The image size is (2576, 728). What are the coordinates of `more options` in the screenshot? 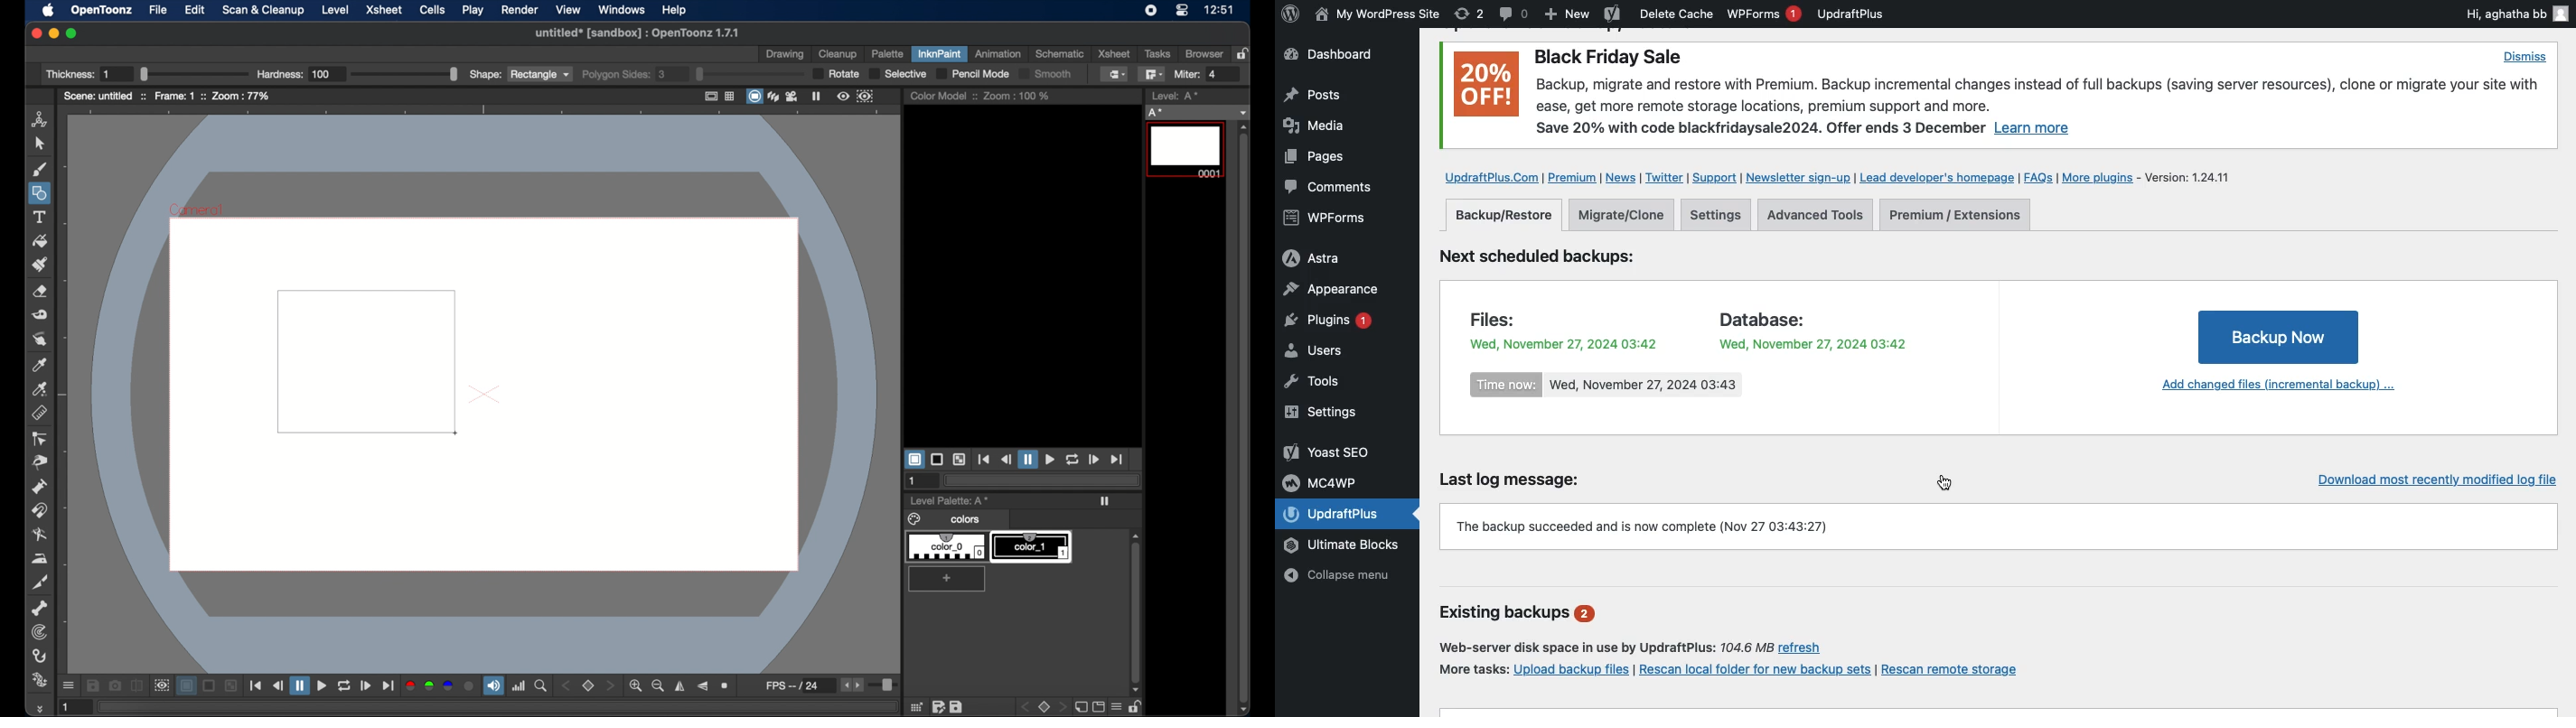 It's located at (68, 686).